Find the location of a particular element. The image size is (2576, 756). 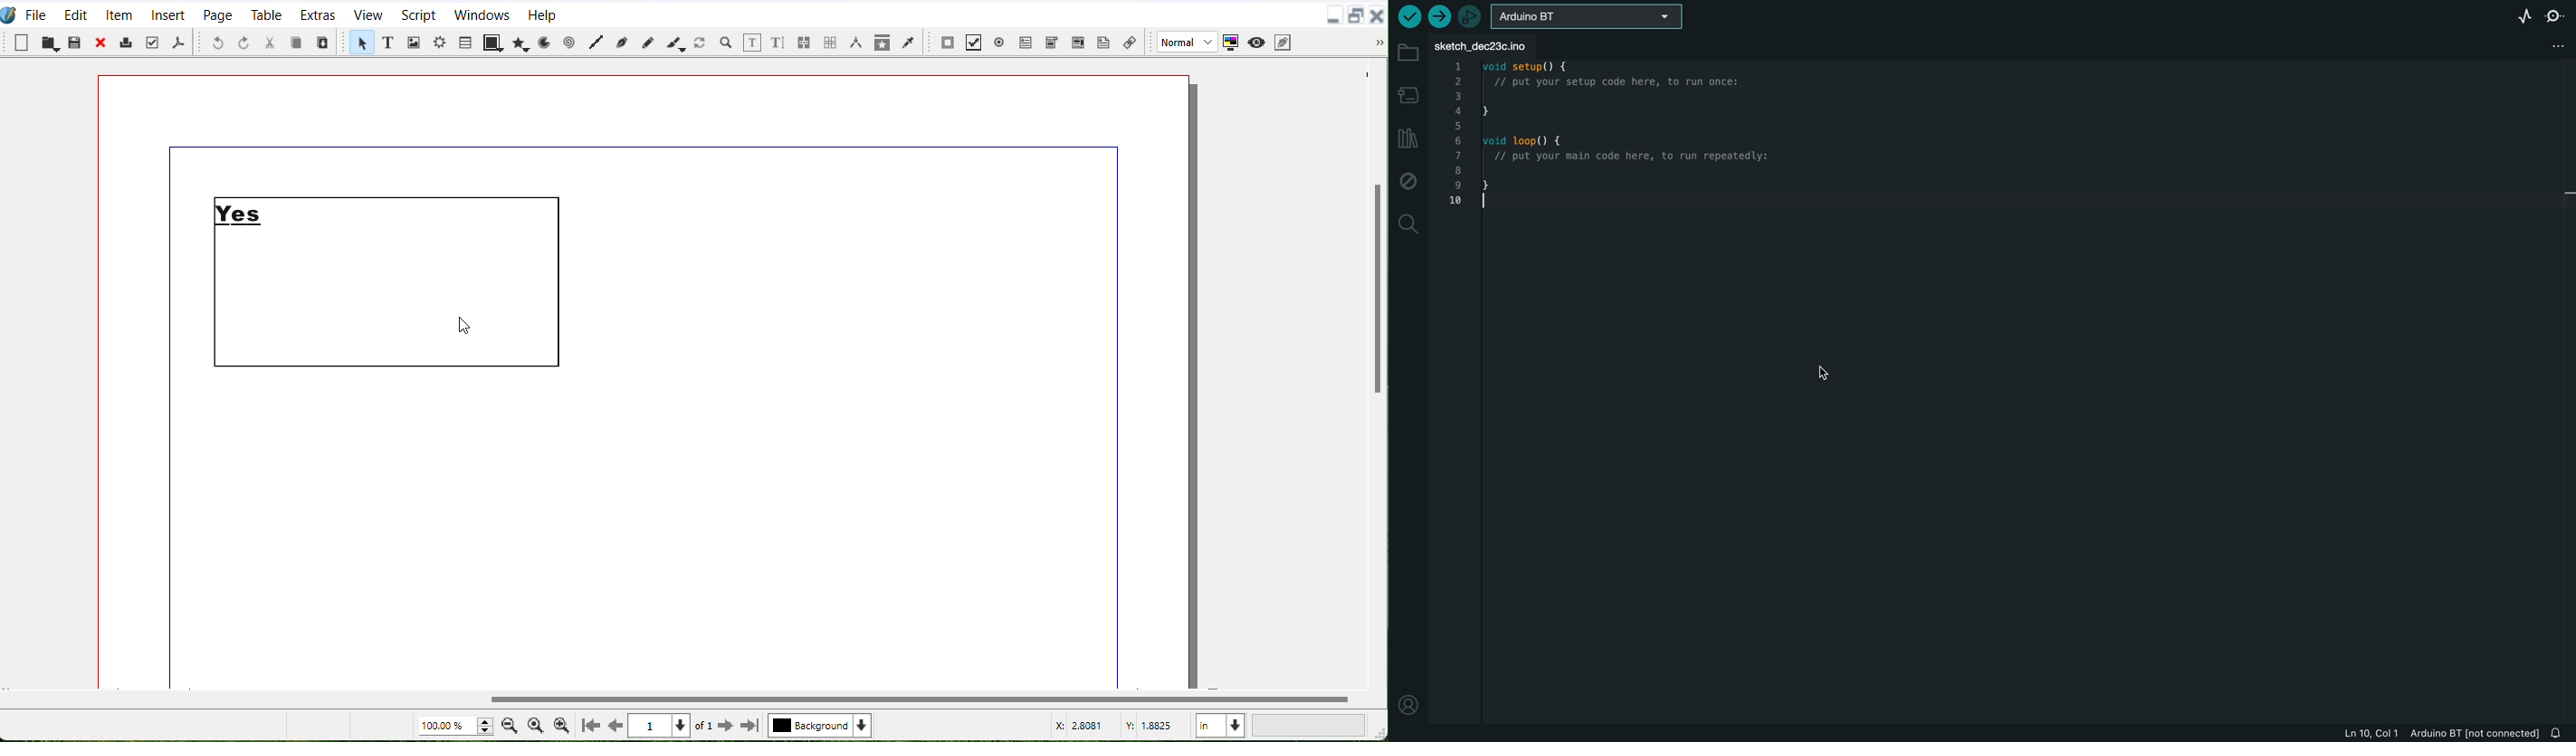

Cursor is located at coordinates (462, 328).